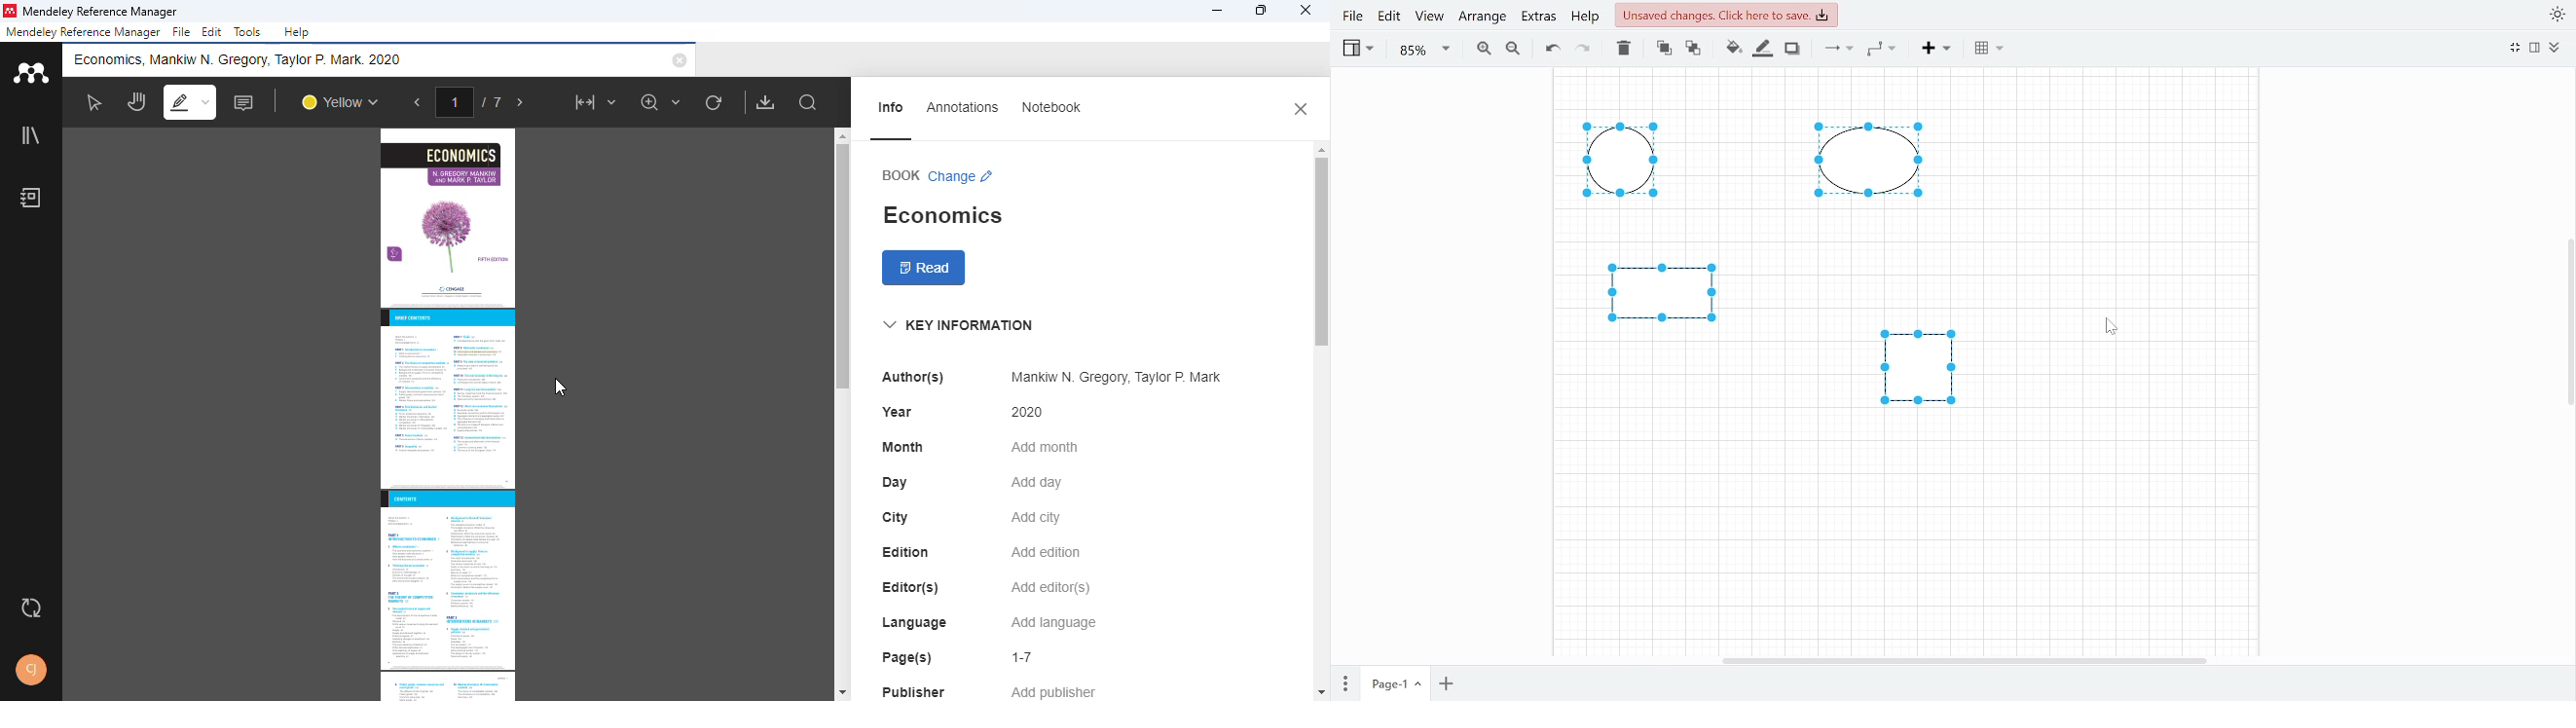  What do you see at coordinates (914, 690) in the screenshot?
I see `publisher` at bounding box center [914, 690].